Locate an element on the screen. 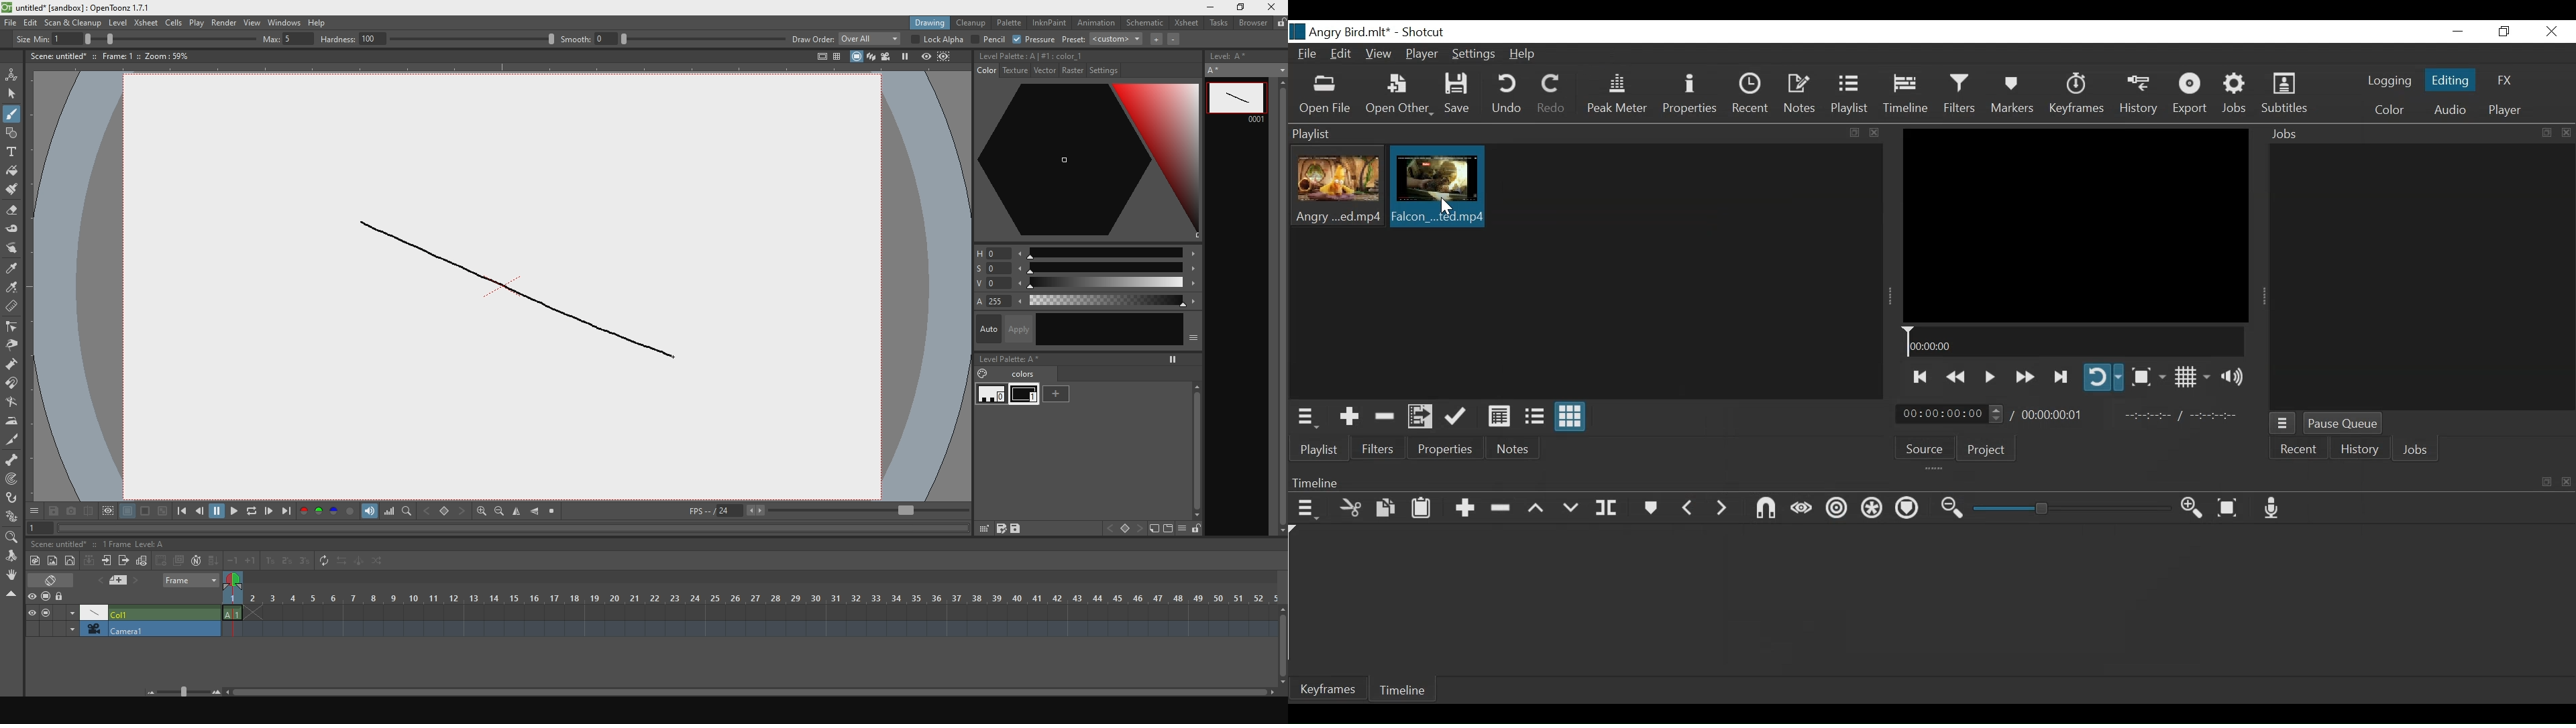 This screenshot has width=2576, height=728. erase is located at coordinates (13, 210).